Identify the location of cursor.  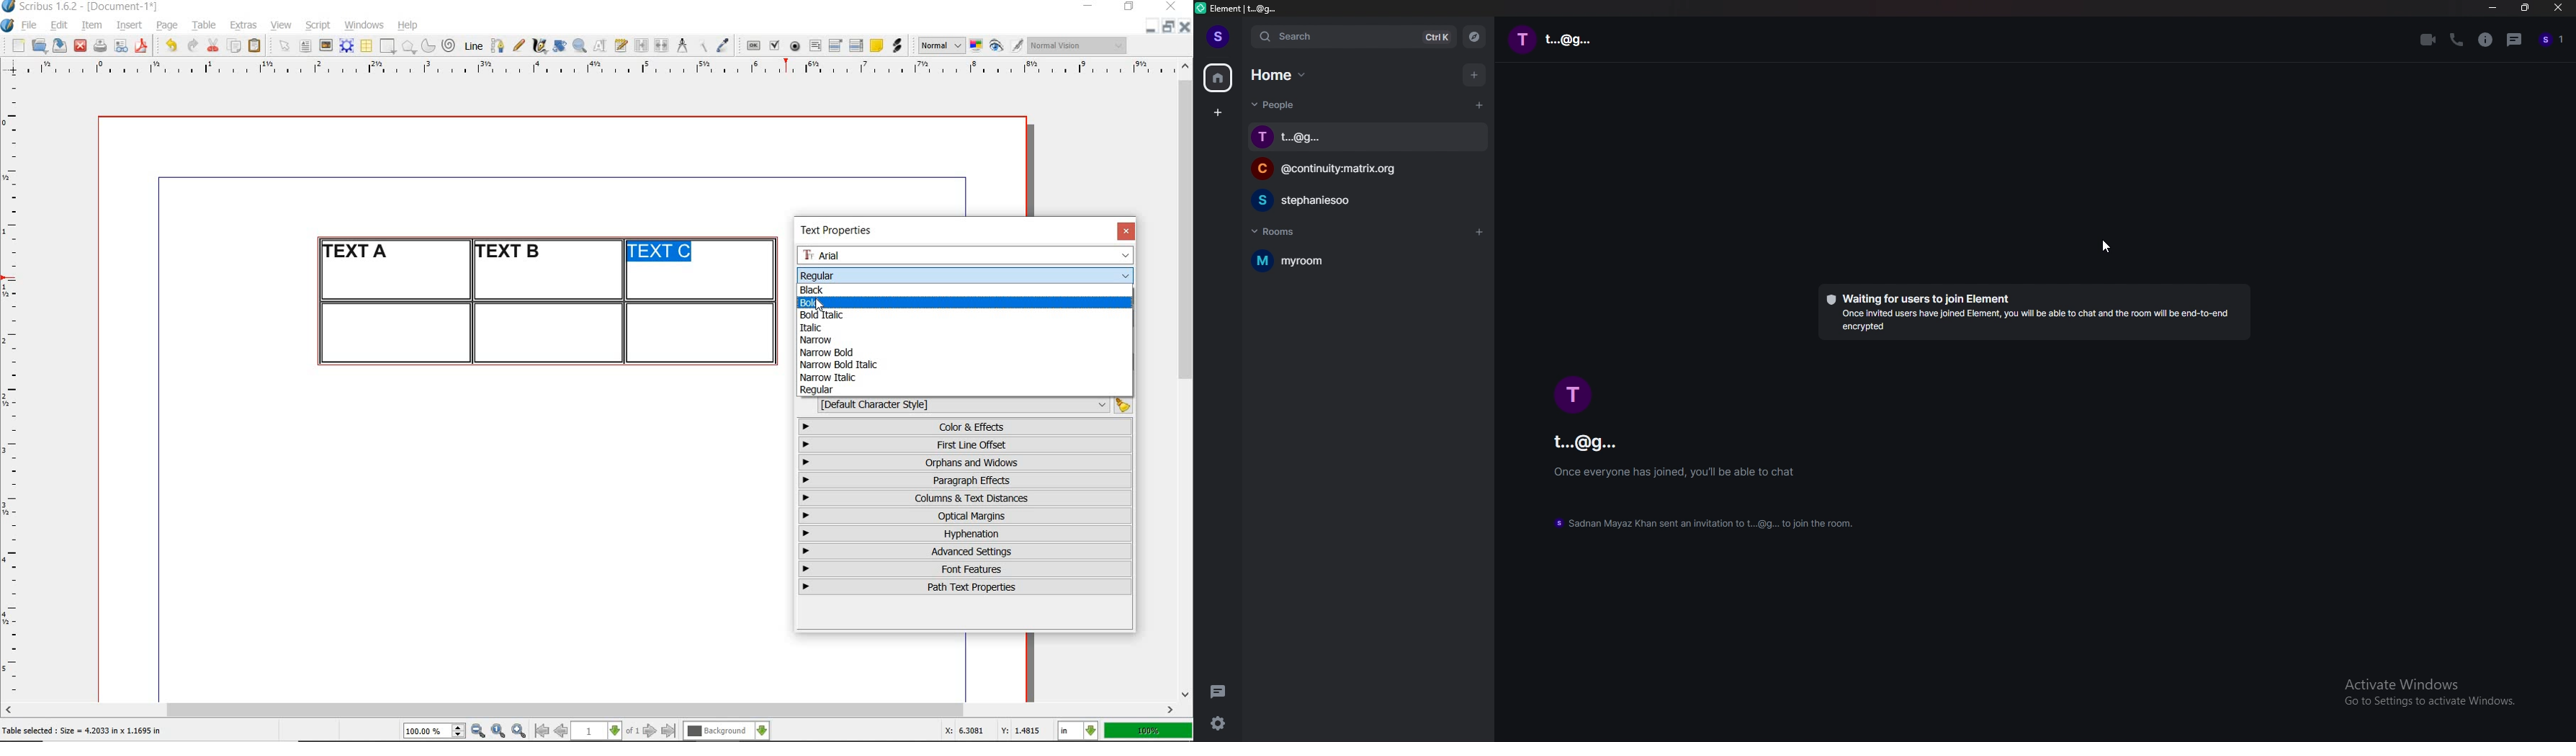
(820, 306).